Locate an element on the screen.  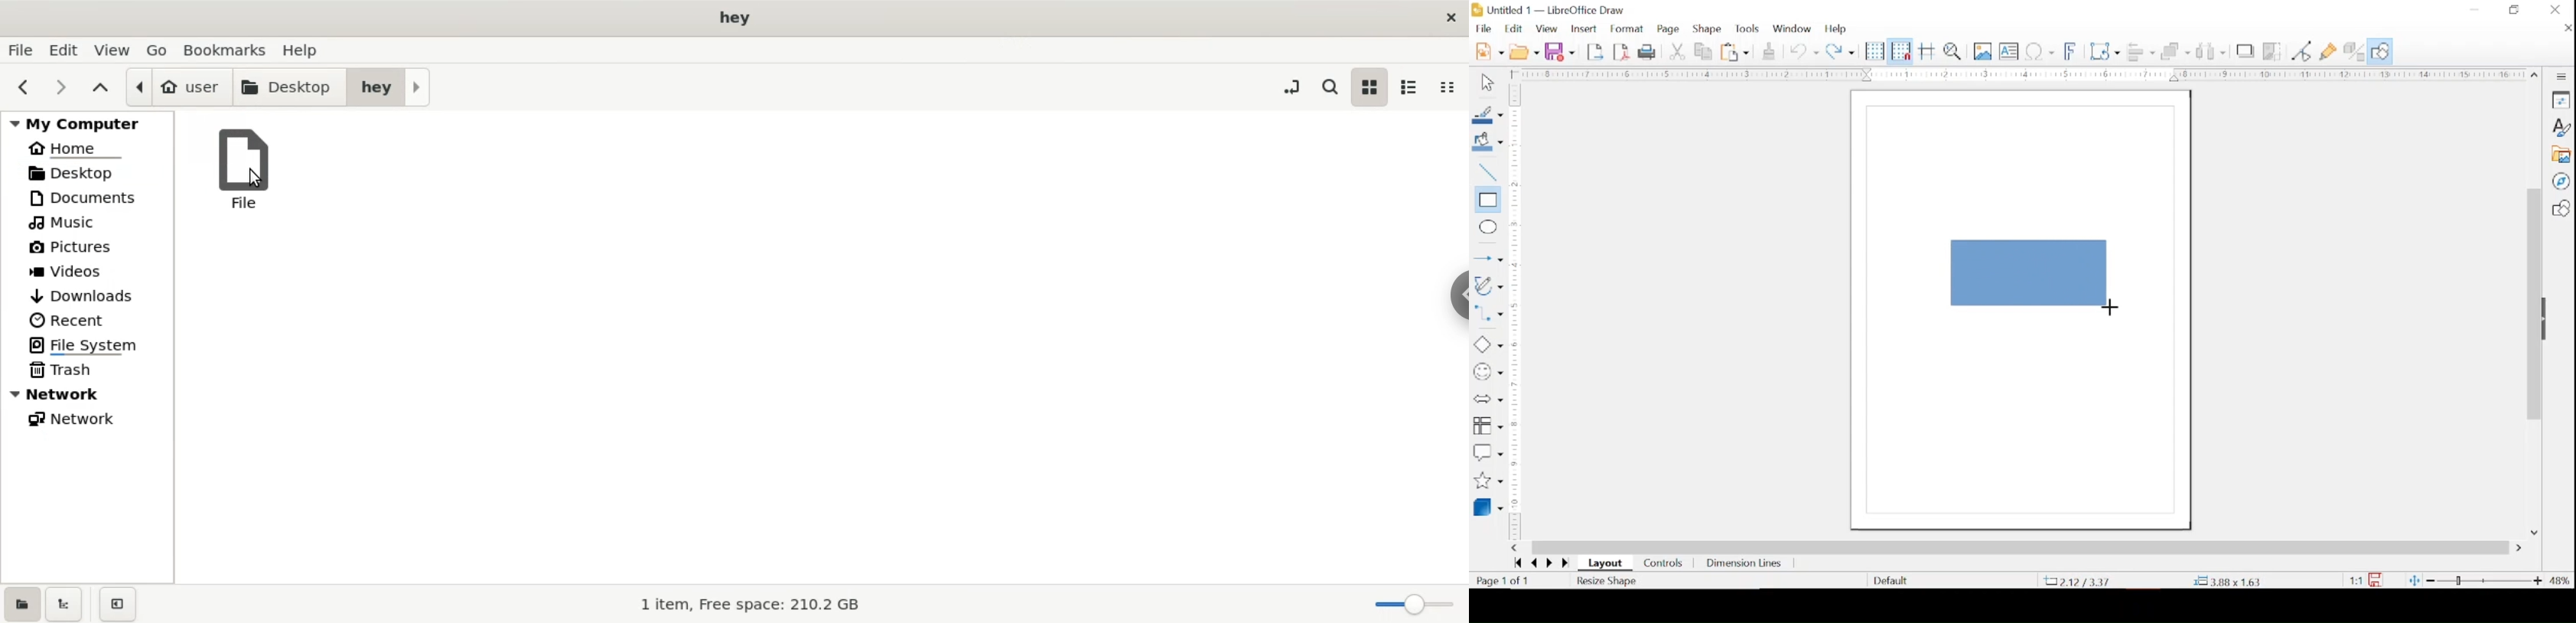
export directly as pdf is located at coordinates (1622, 51).